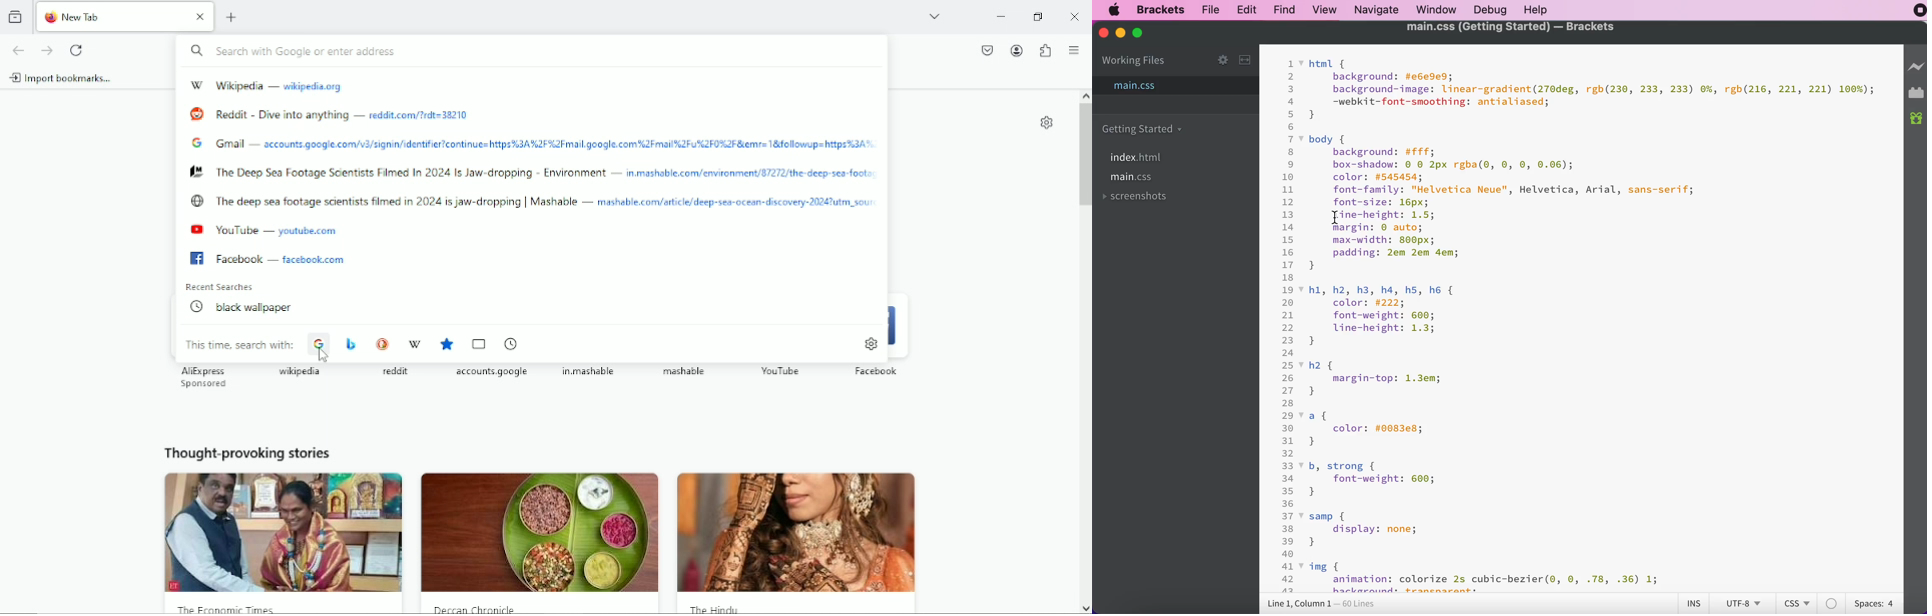 Image resolution: width=1932 pixels, height=616 pixels. Describe the element at coordinates (415, 346) in the screenshot. I see `wikipedia` at that location.